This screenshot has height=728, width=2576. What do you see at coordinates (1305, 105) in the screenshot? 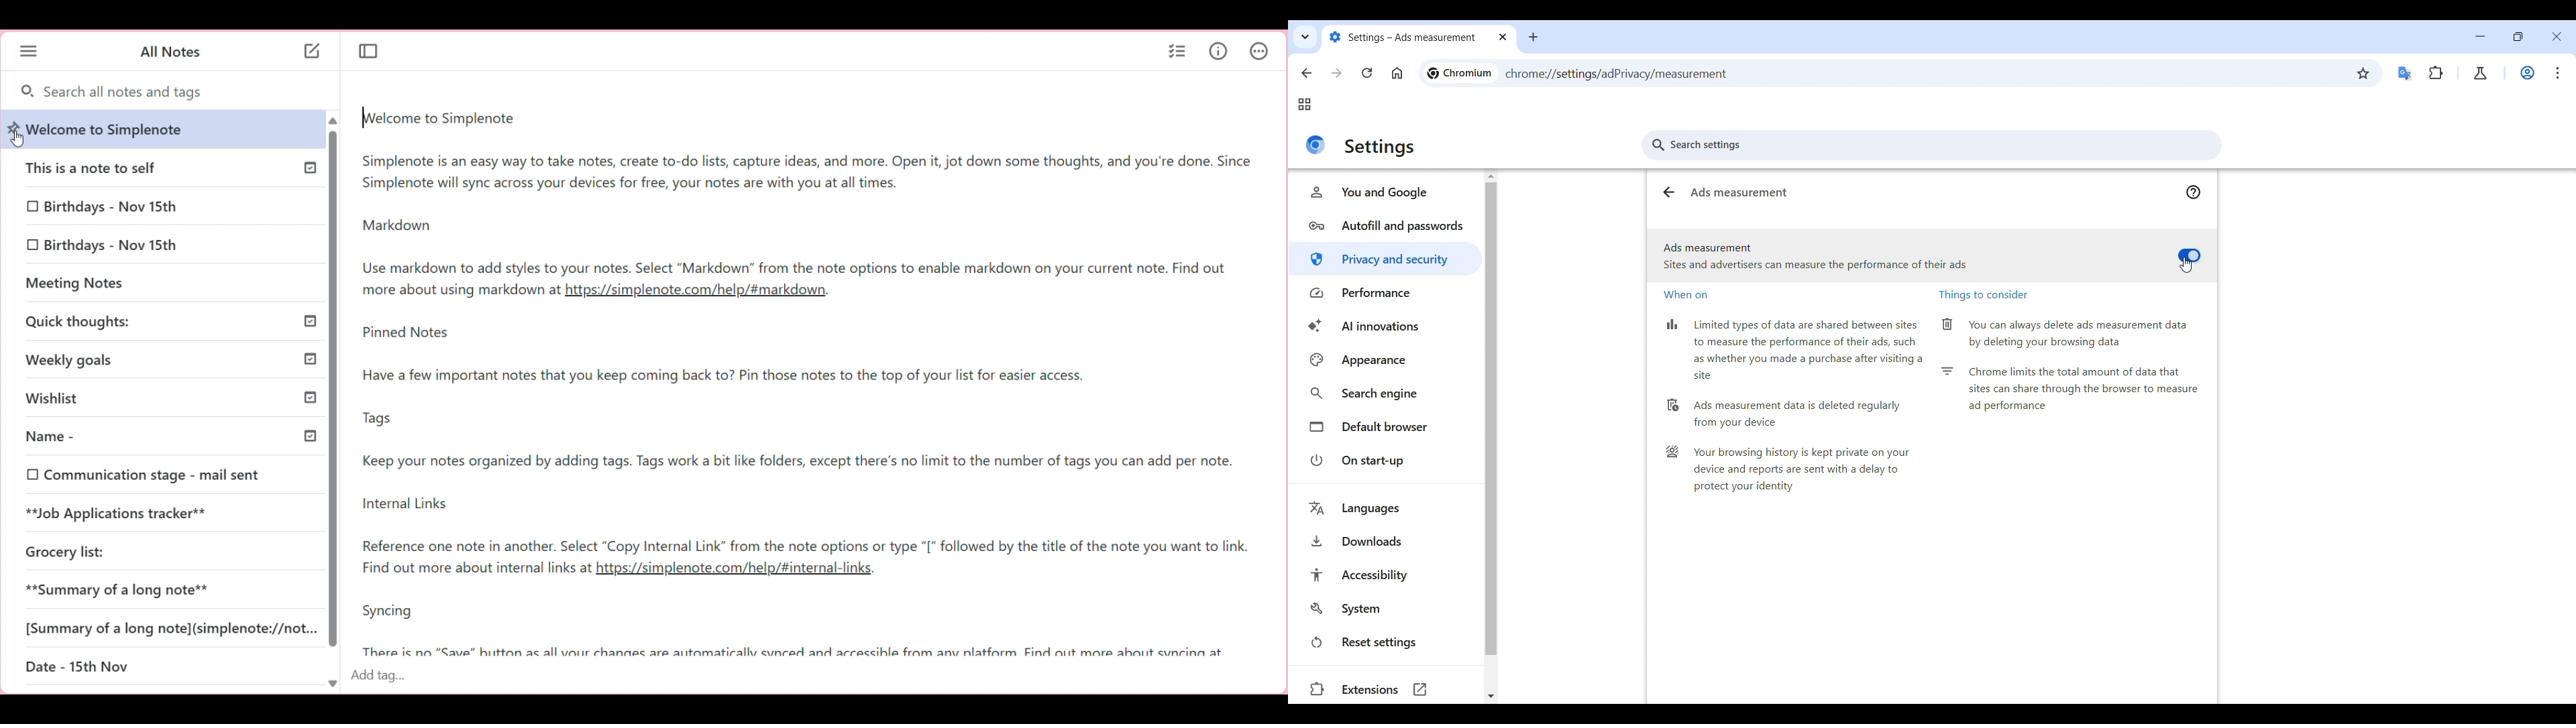
I see `Tab groups ` at bounding box center [1305, 105].